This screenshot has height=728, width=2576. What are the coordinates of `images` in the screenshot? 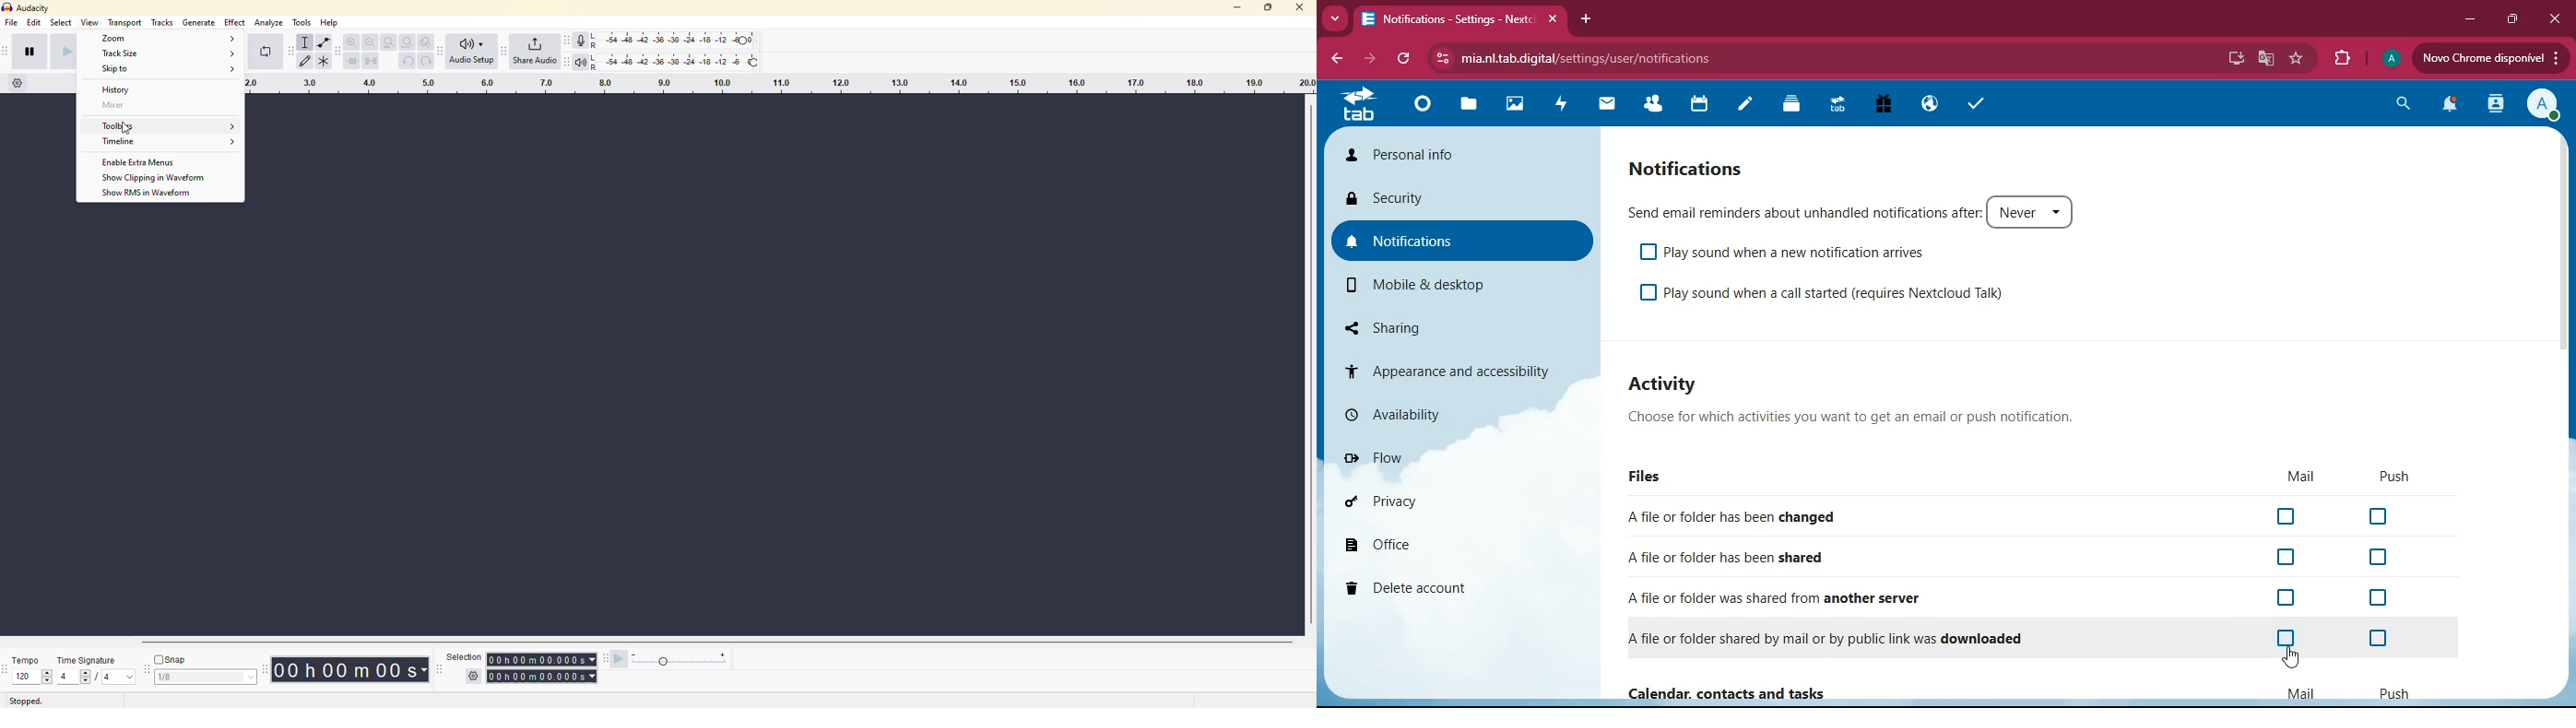 It's located at (1513, 104).